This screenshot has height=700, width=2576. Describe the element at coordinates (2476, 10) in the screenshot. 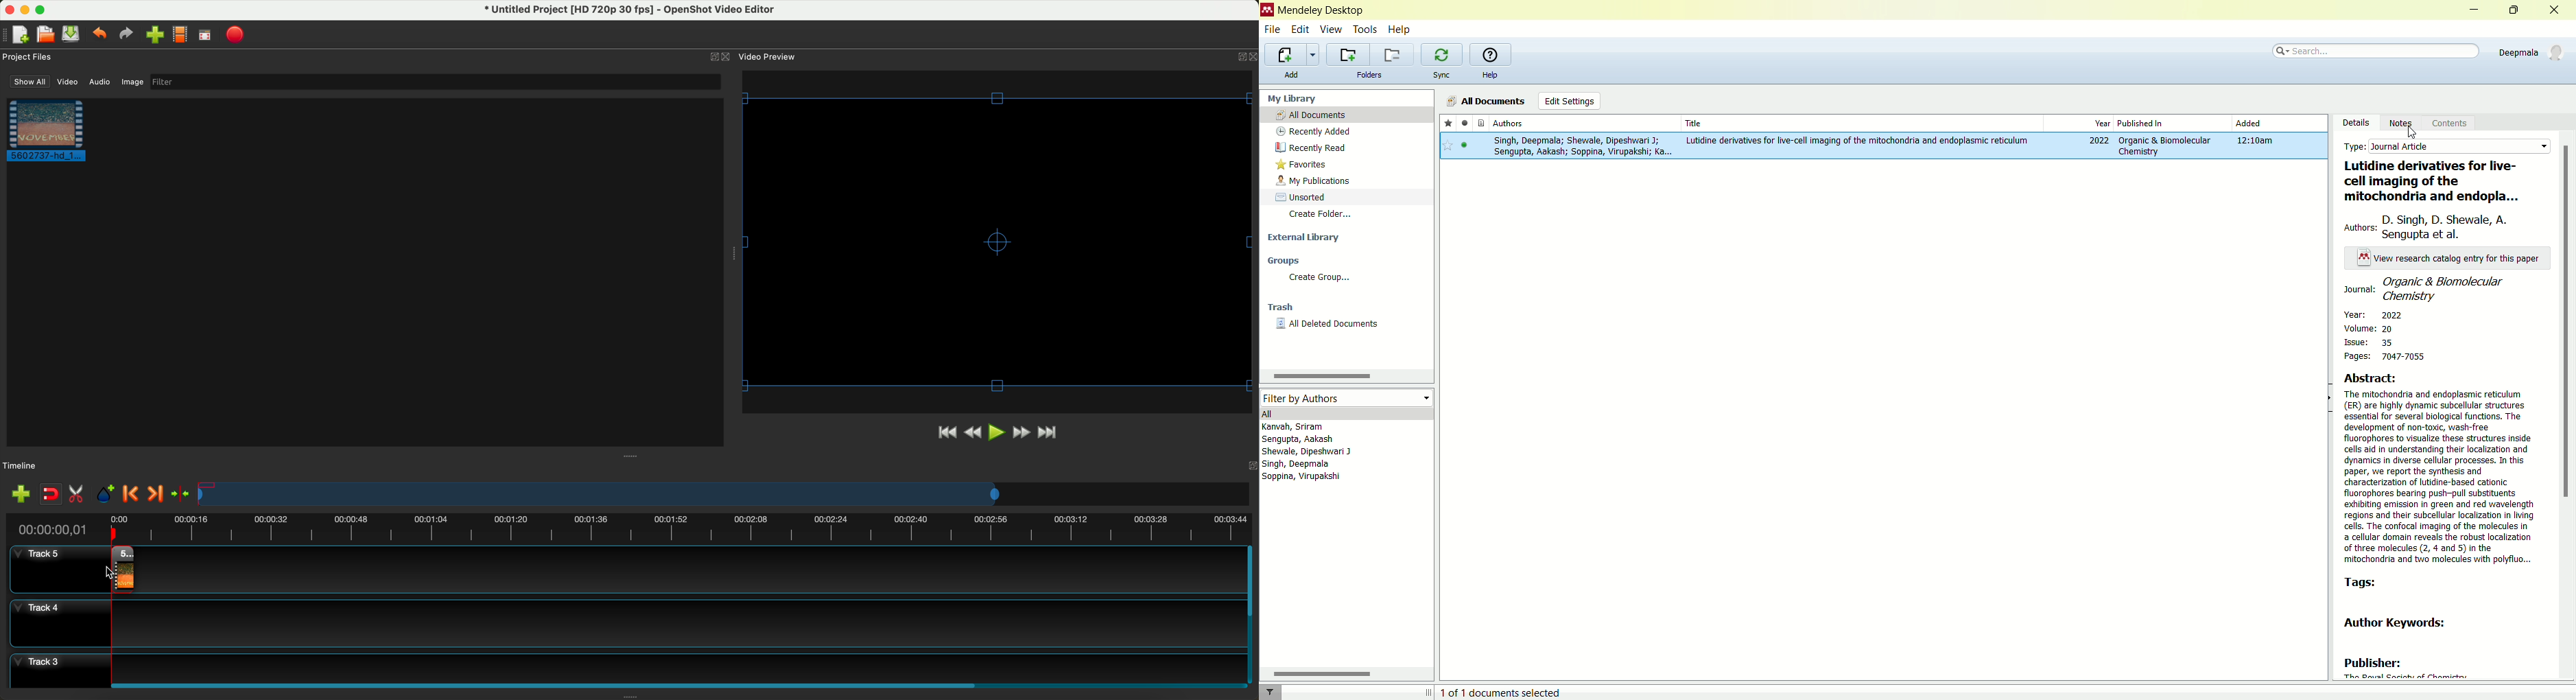

I see `minimize` at that location.